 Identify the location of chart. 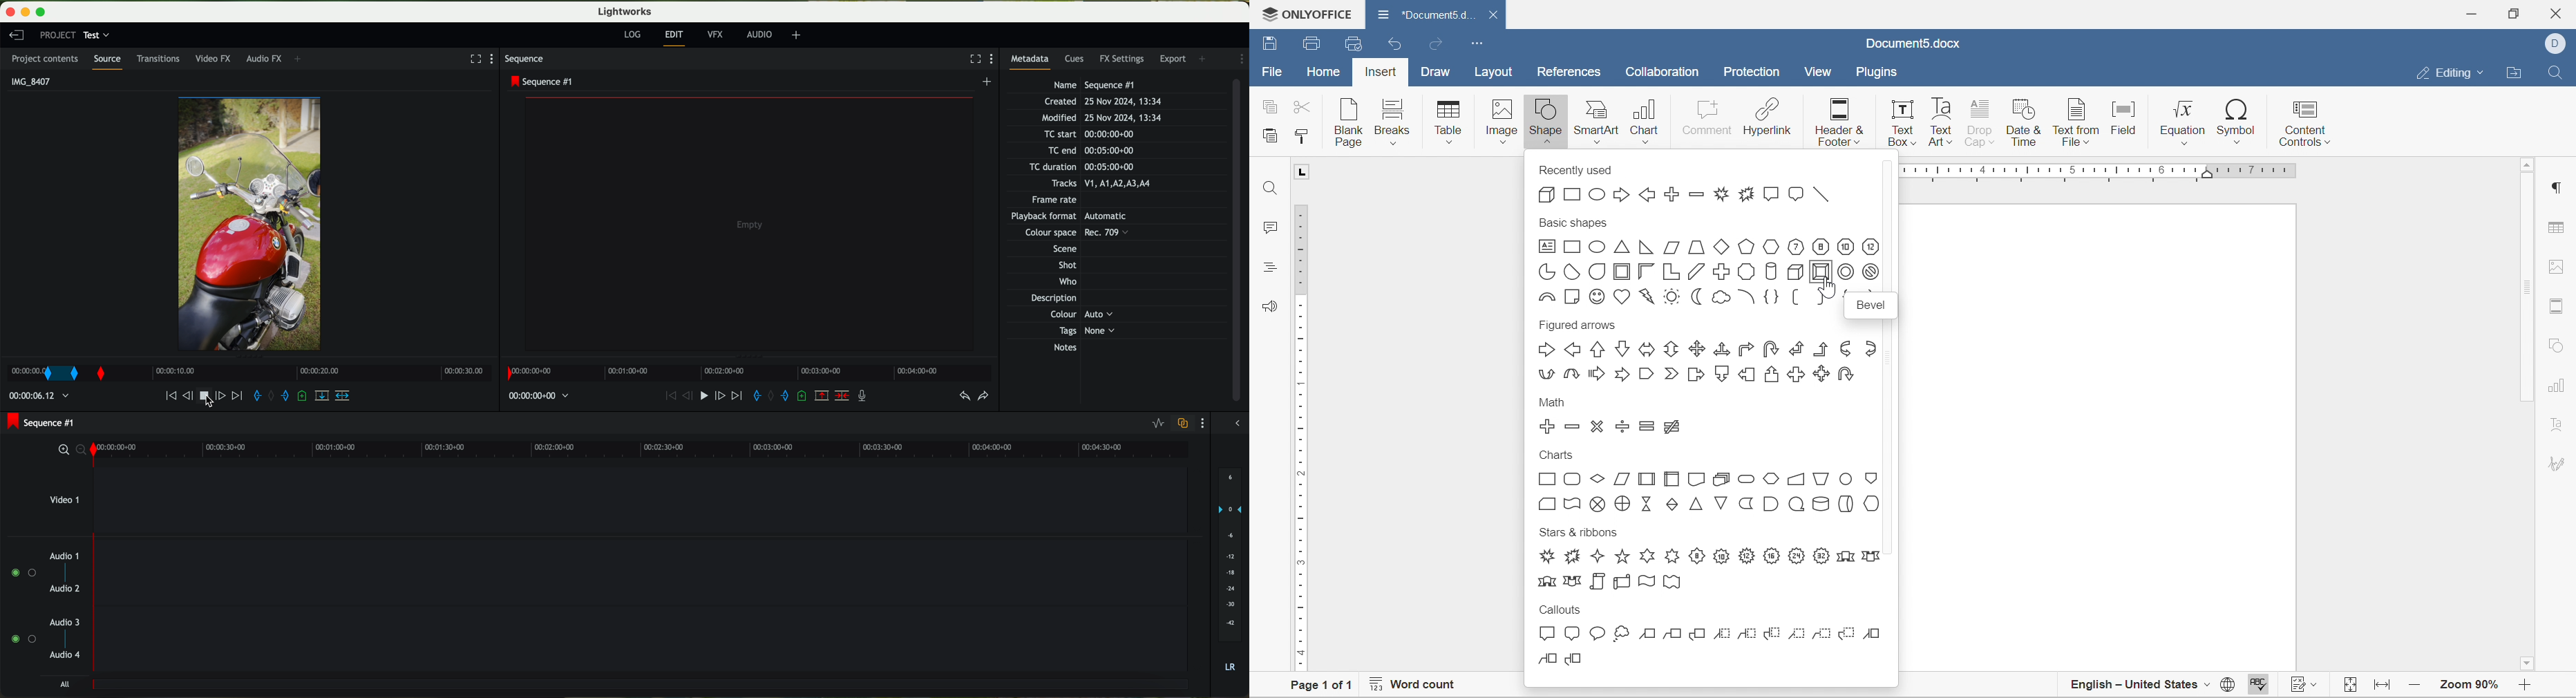
(1644, 117).